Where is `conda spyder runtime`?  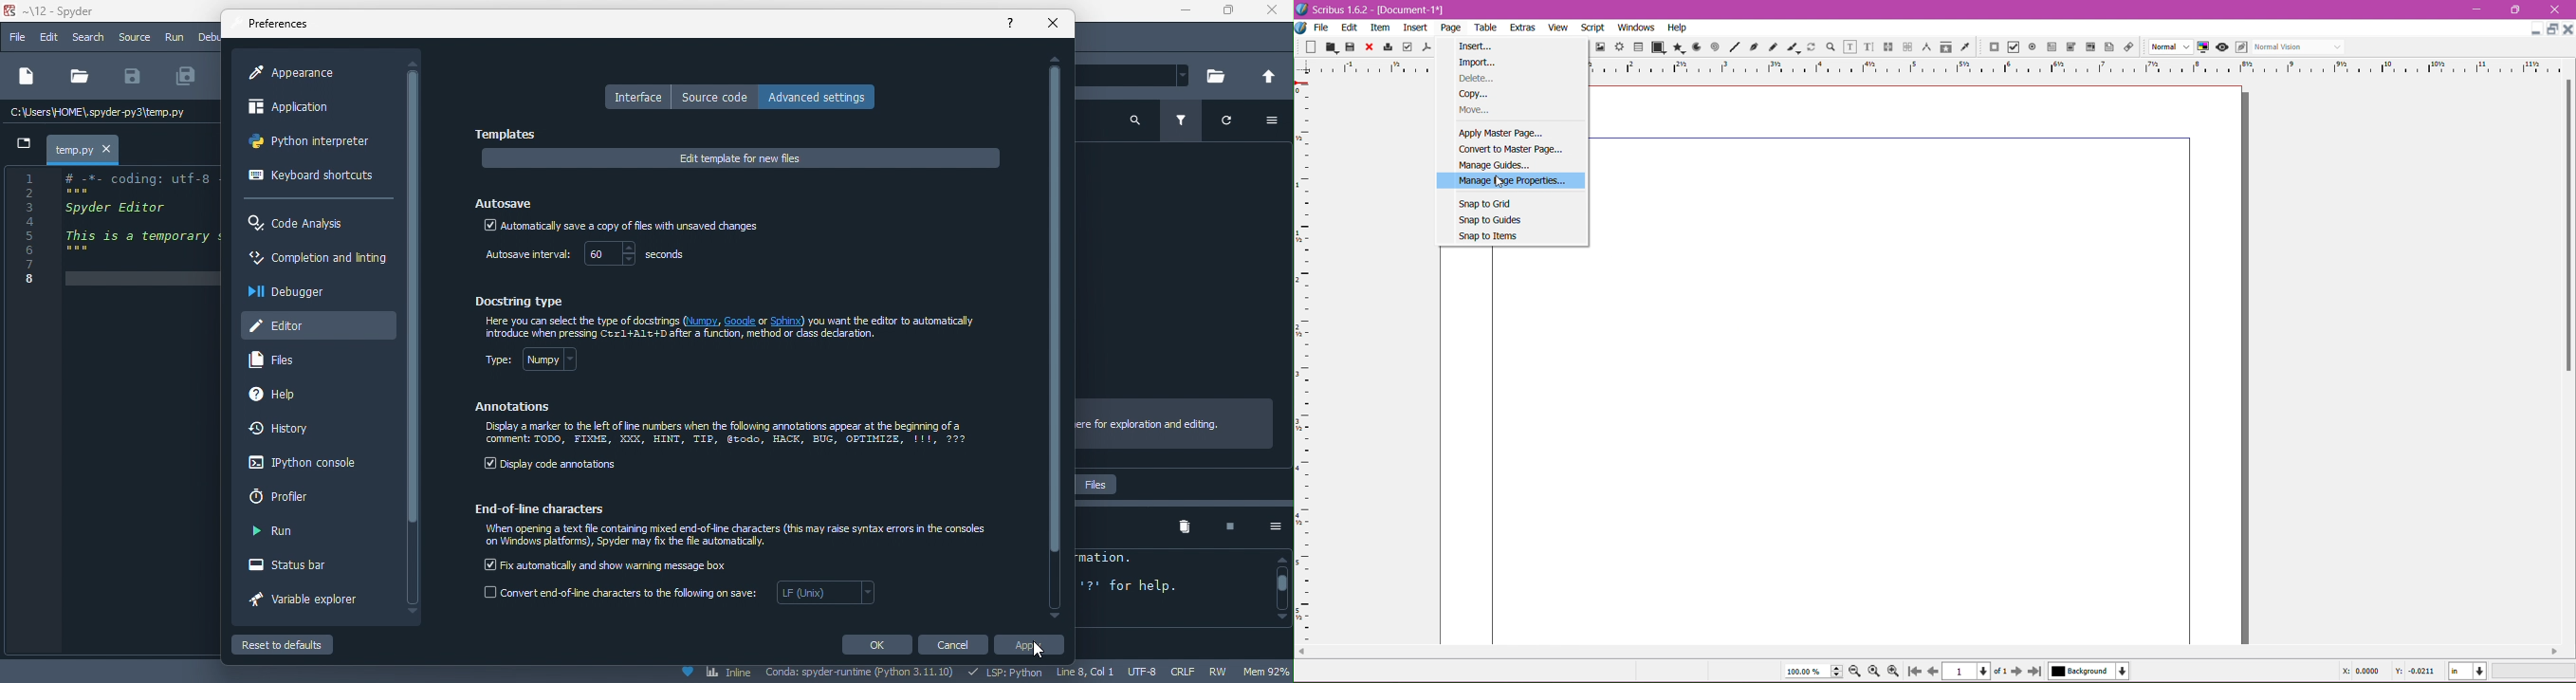
conda spyder runtime is located at coordinates (861, 674).